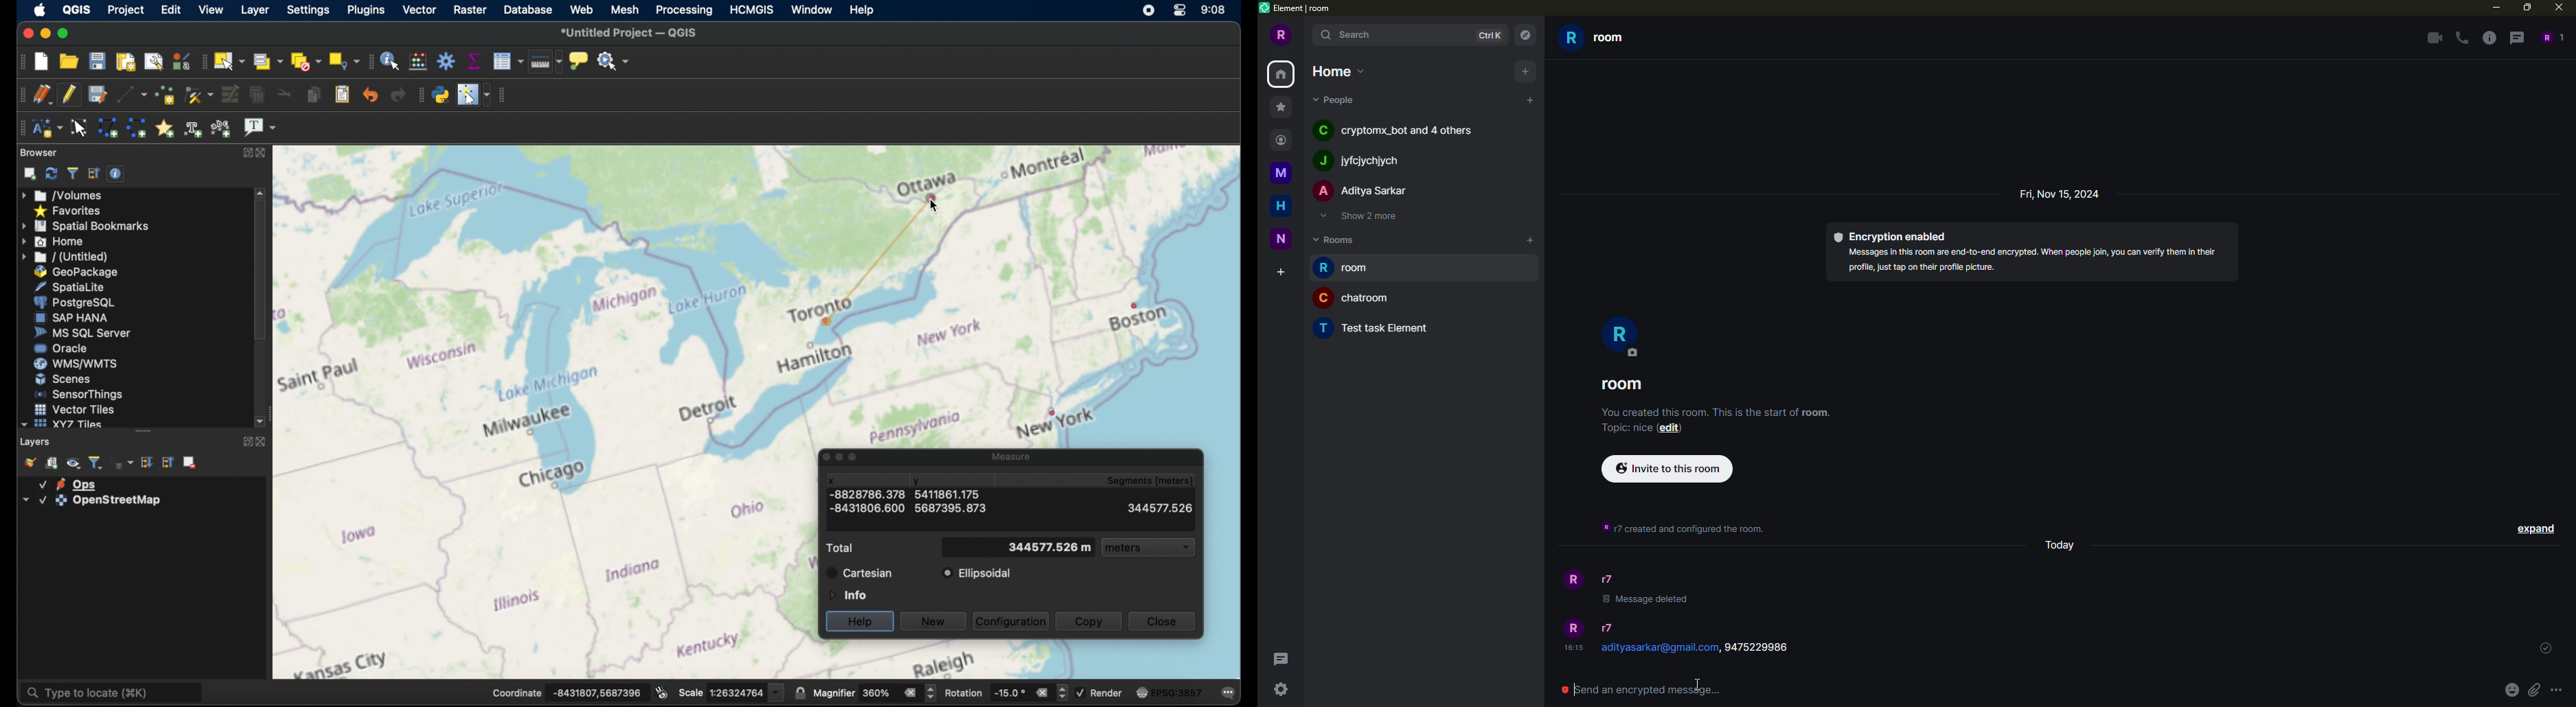  Describe the element at coordinates (261, 192) in the screenshot. I see `scroll up arrow` at that location.